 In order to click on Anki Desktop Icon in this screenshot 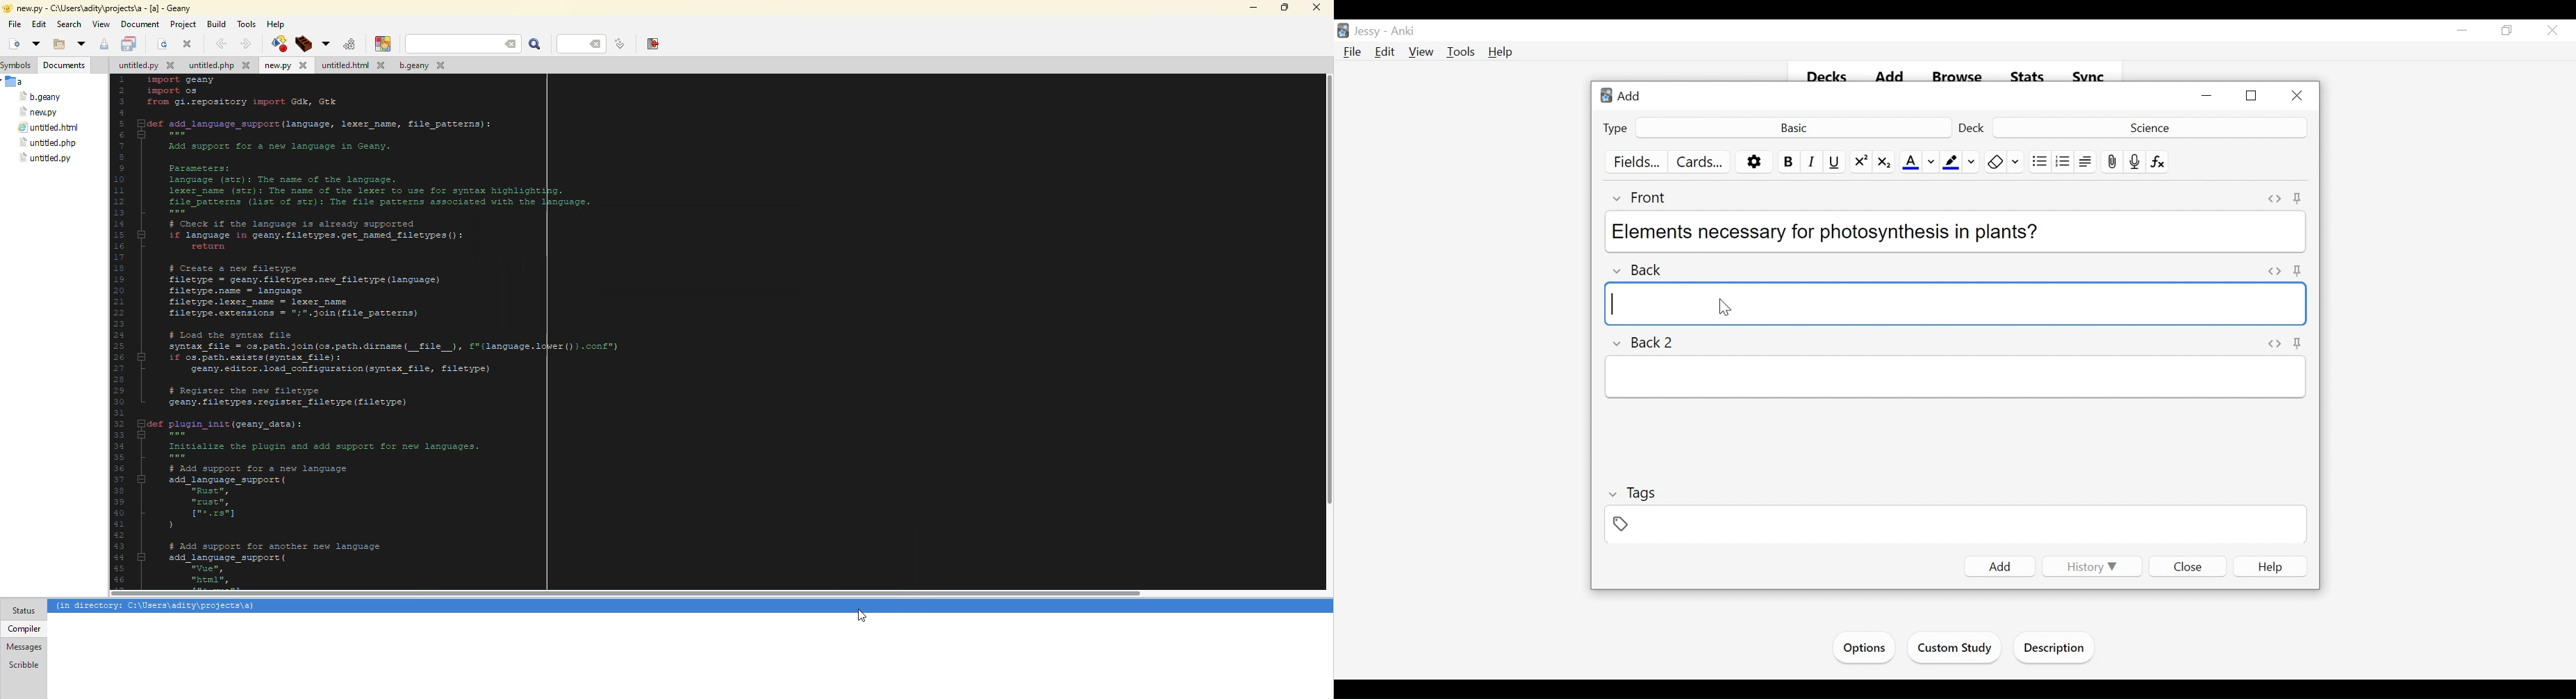, I will do `click(1343, 31)`.